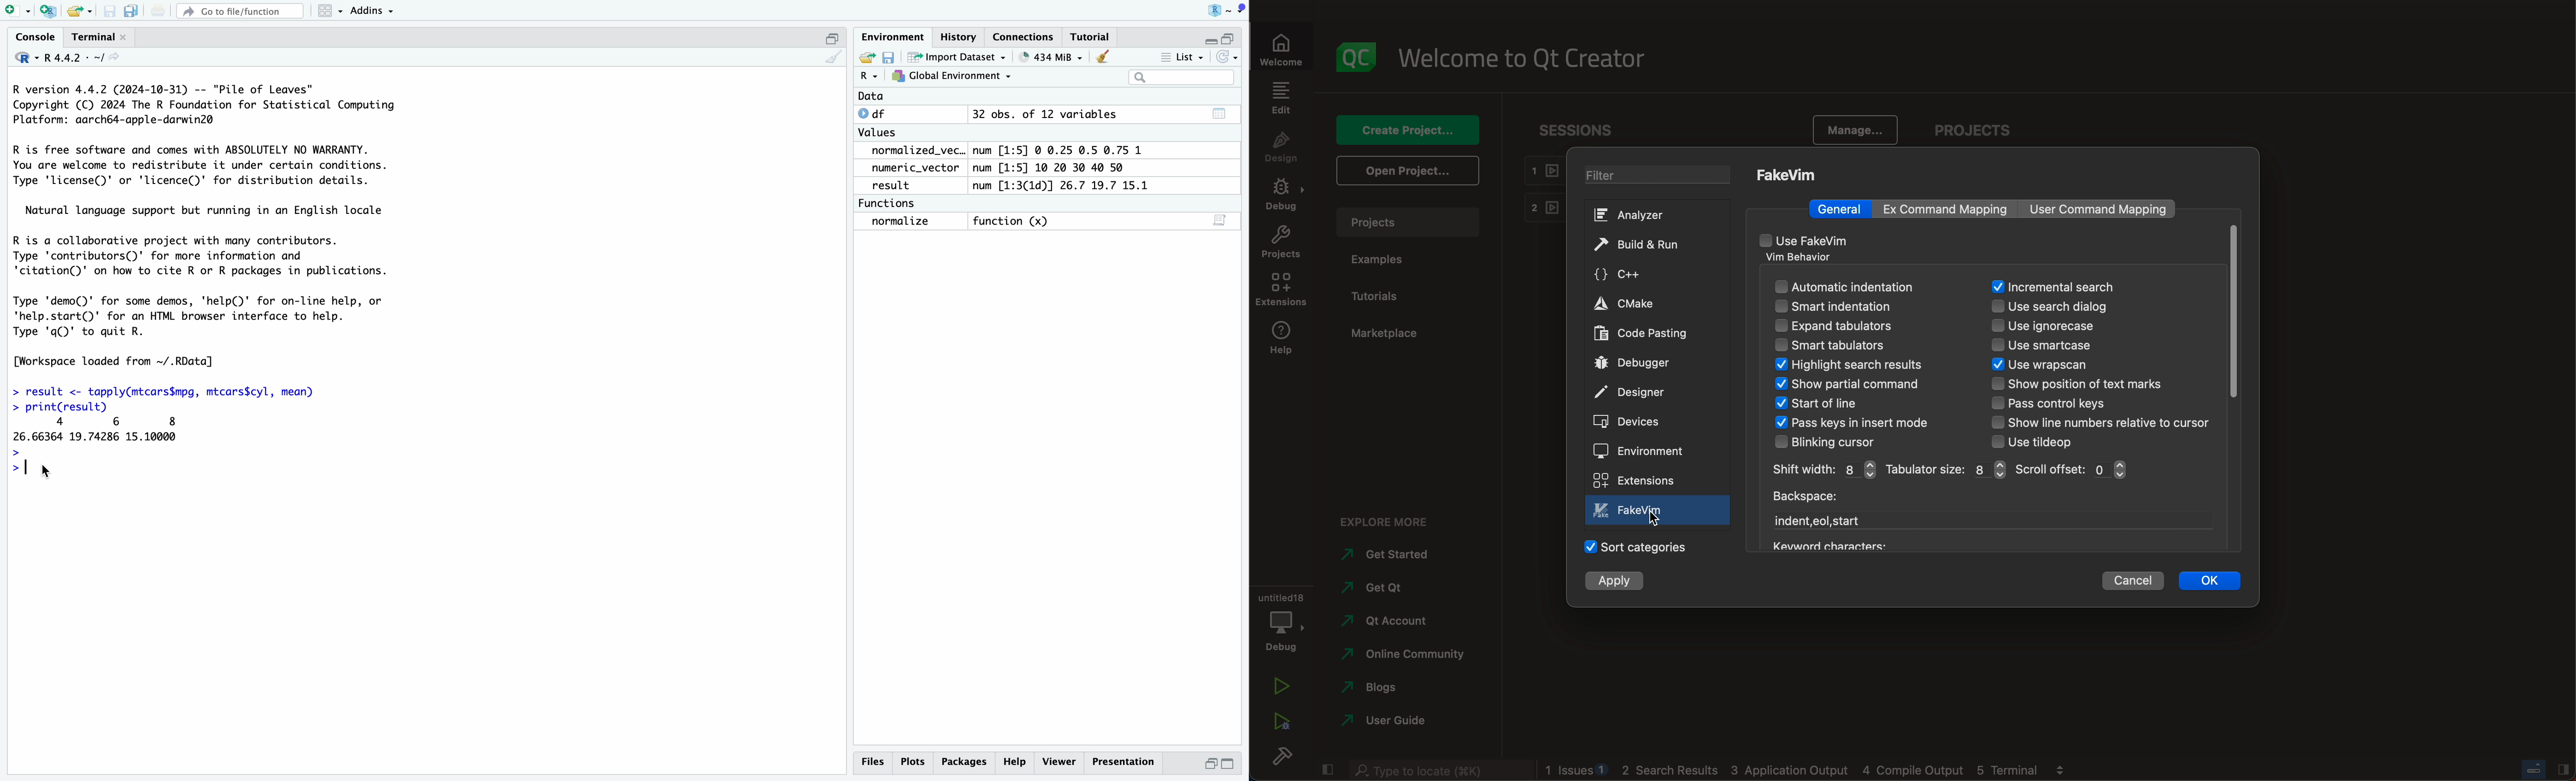 The image size is (2576, 784). What do you see at coordinates (1220, 114) in the screenshot?
I see `Calender` at bounding box center [1220, 114].